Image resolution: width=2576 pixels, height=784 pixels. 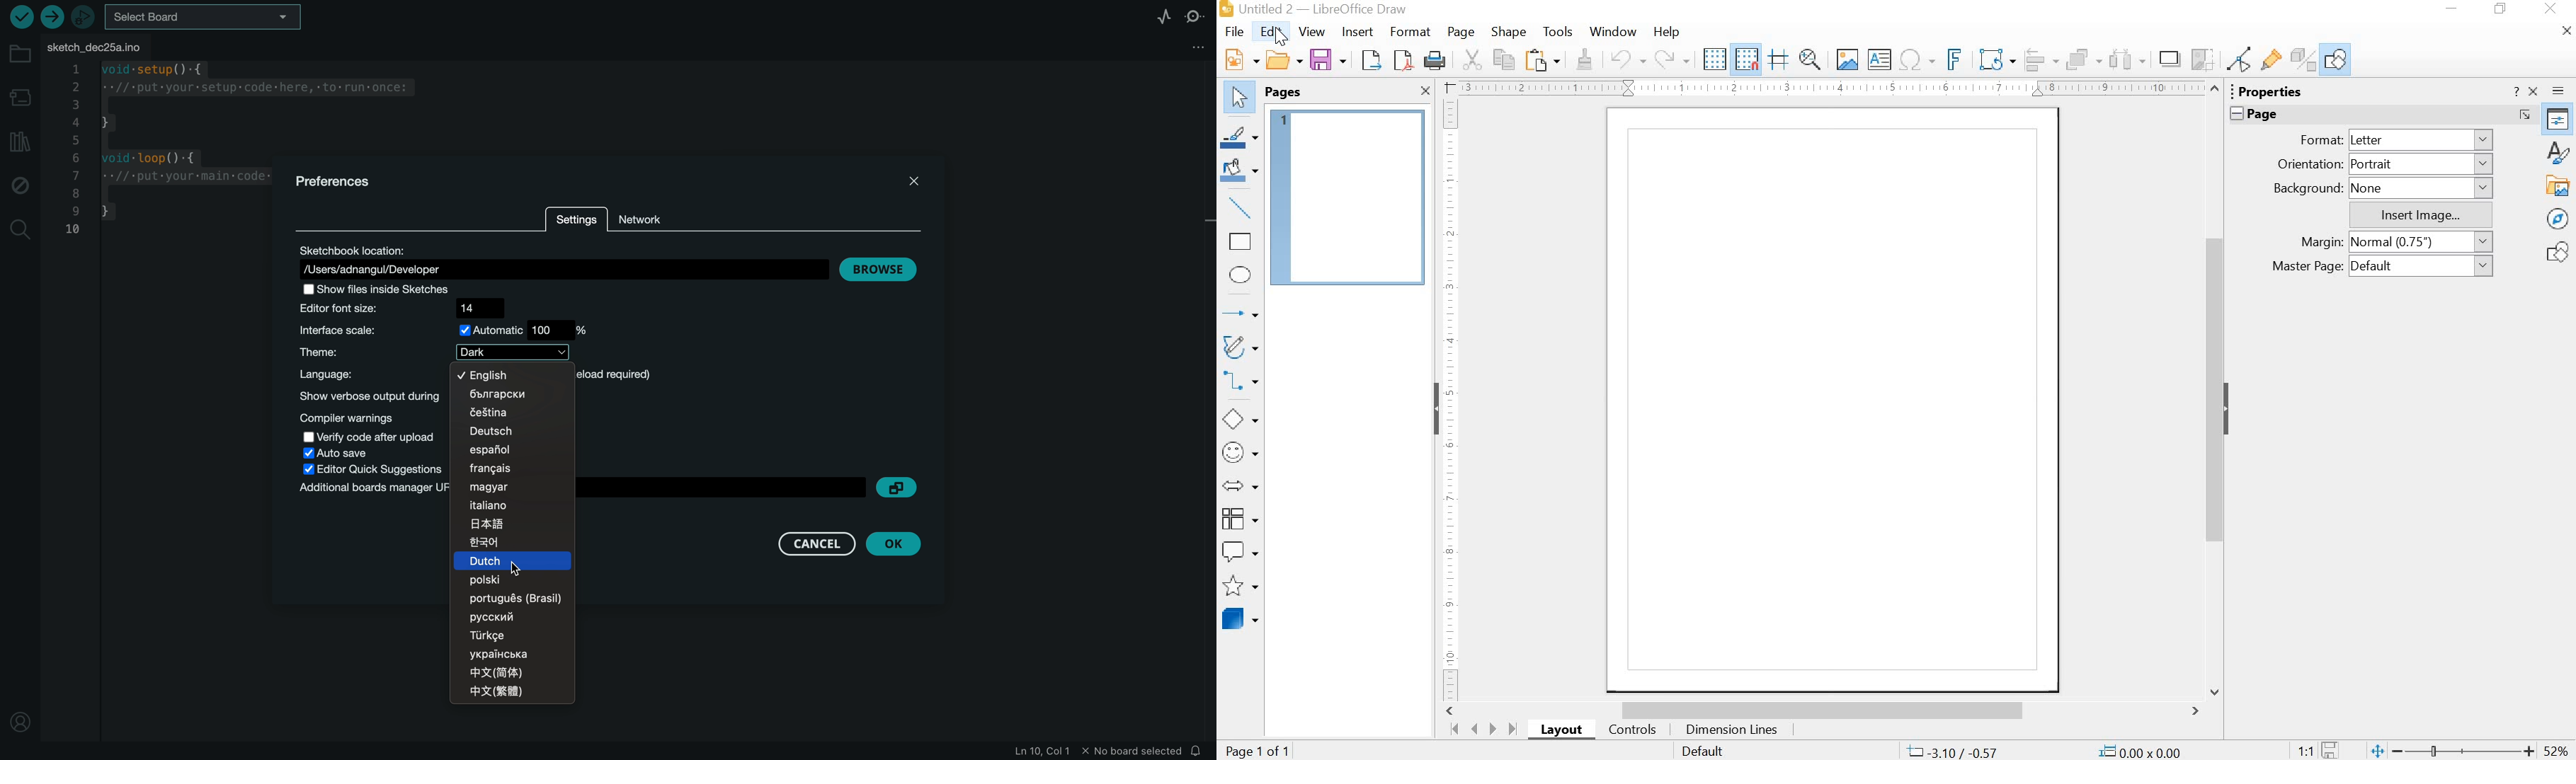 What do you see at coordinates (1453, 398) in the screenshot?
I see `Ruler` at bounding box center [1453, 398].